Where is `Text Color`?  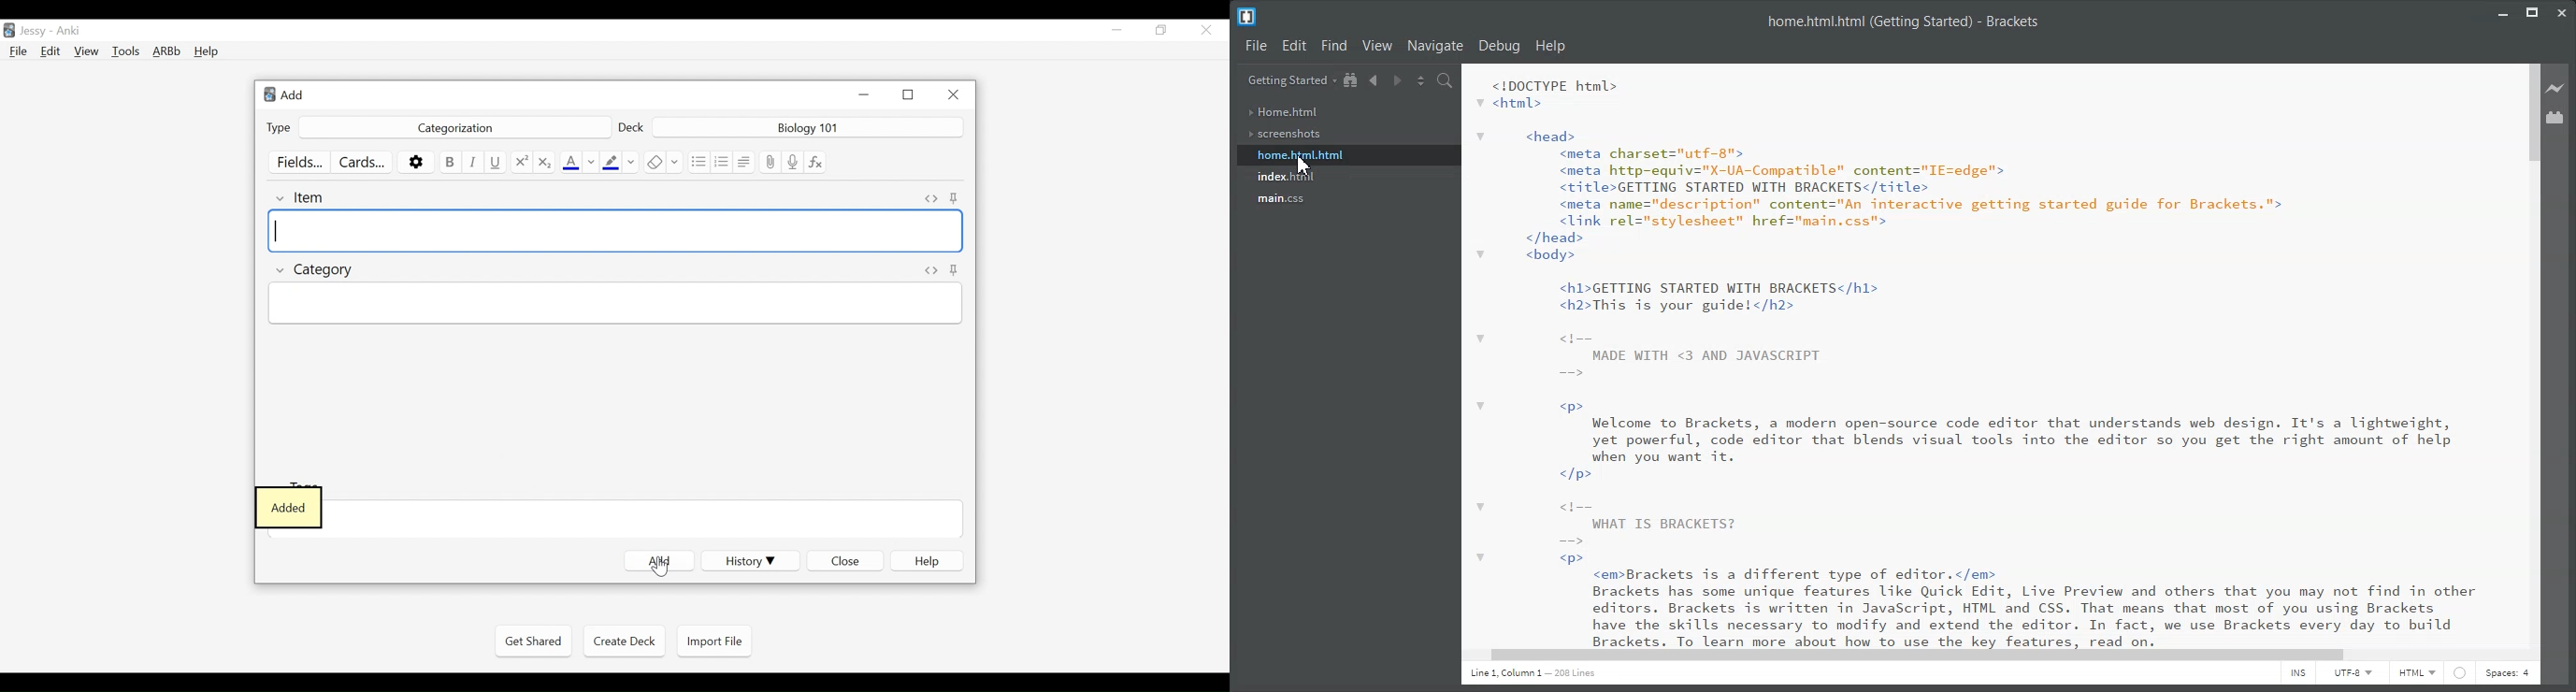
Text Color is located at coordinates (579, 162).